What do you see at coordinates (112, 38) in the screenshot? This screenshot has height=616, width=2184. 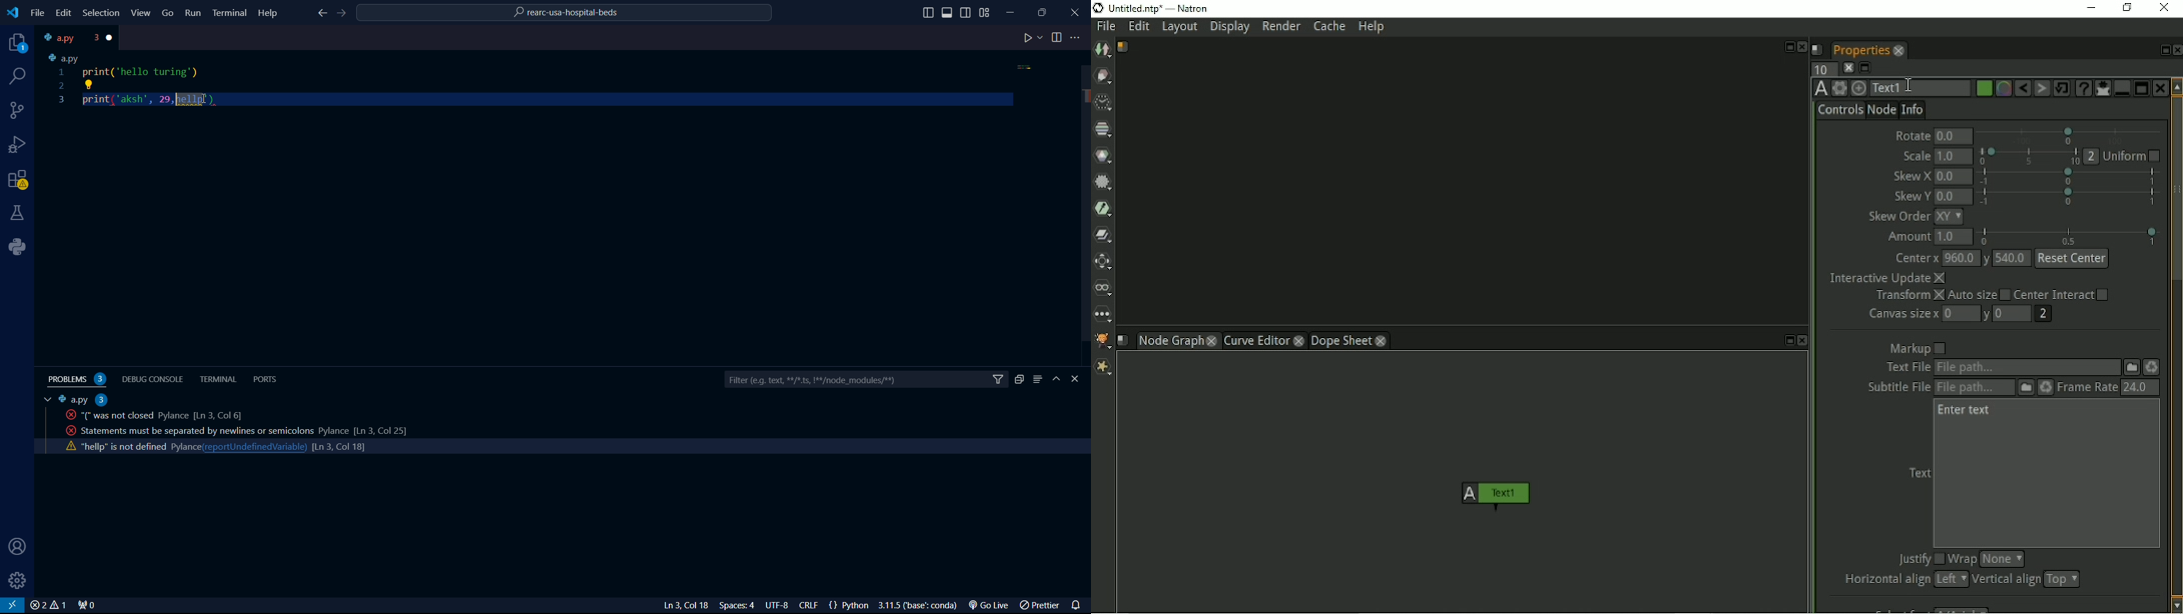 I see `close` at bounding box center [112, 38].